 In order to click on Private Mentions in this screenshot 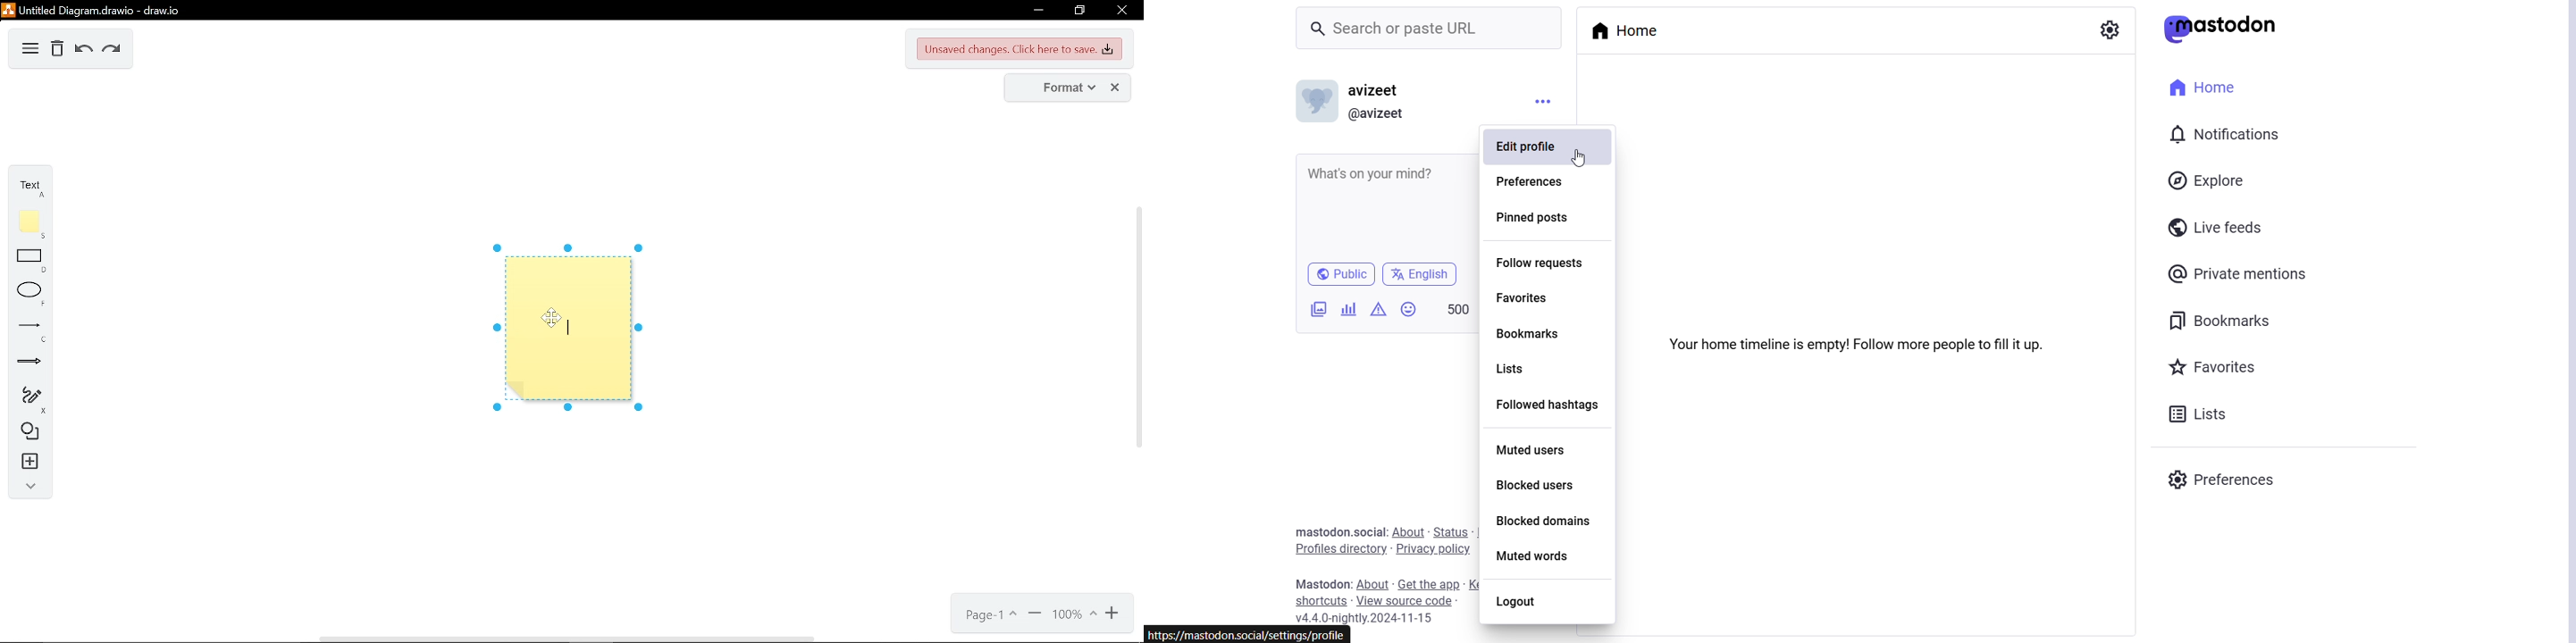, I will do `click(2242, 274)`.